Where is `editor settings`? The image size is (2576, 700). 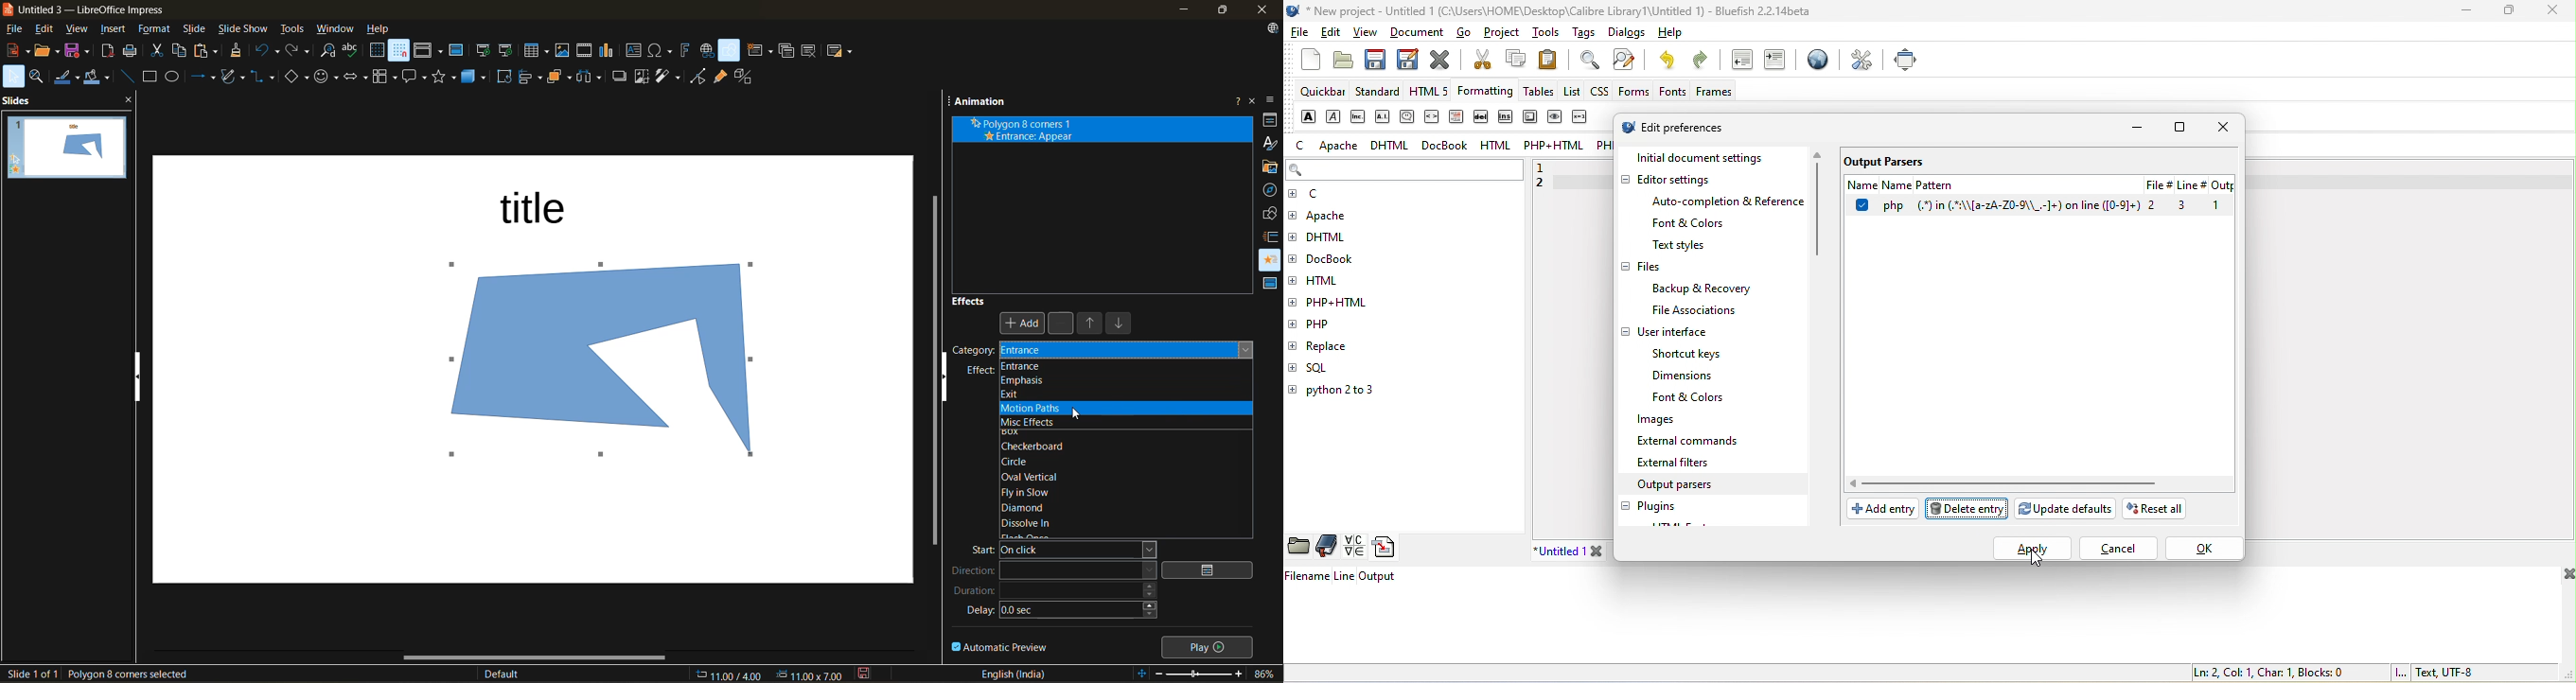 editor settings is located at coordinates (1685, 180).